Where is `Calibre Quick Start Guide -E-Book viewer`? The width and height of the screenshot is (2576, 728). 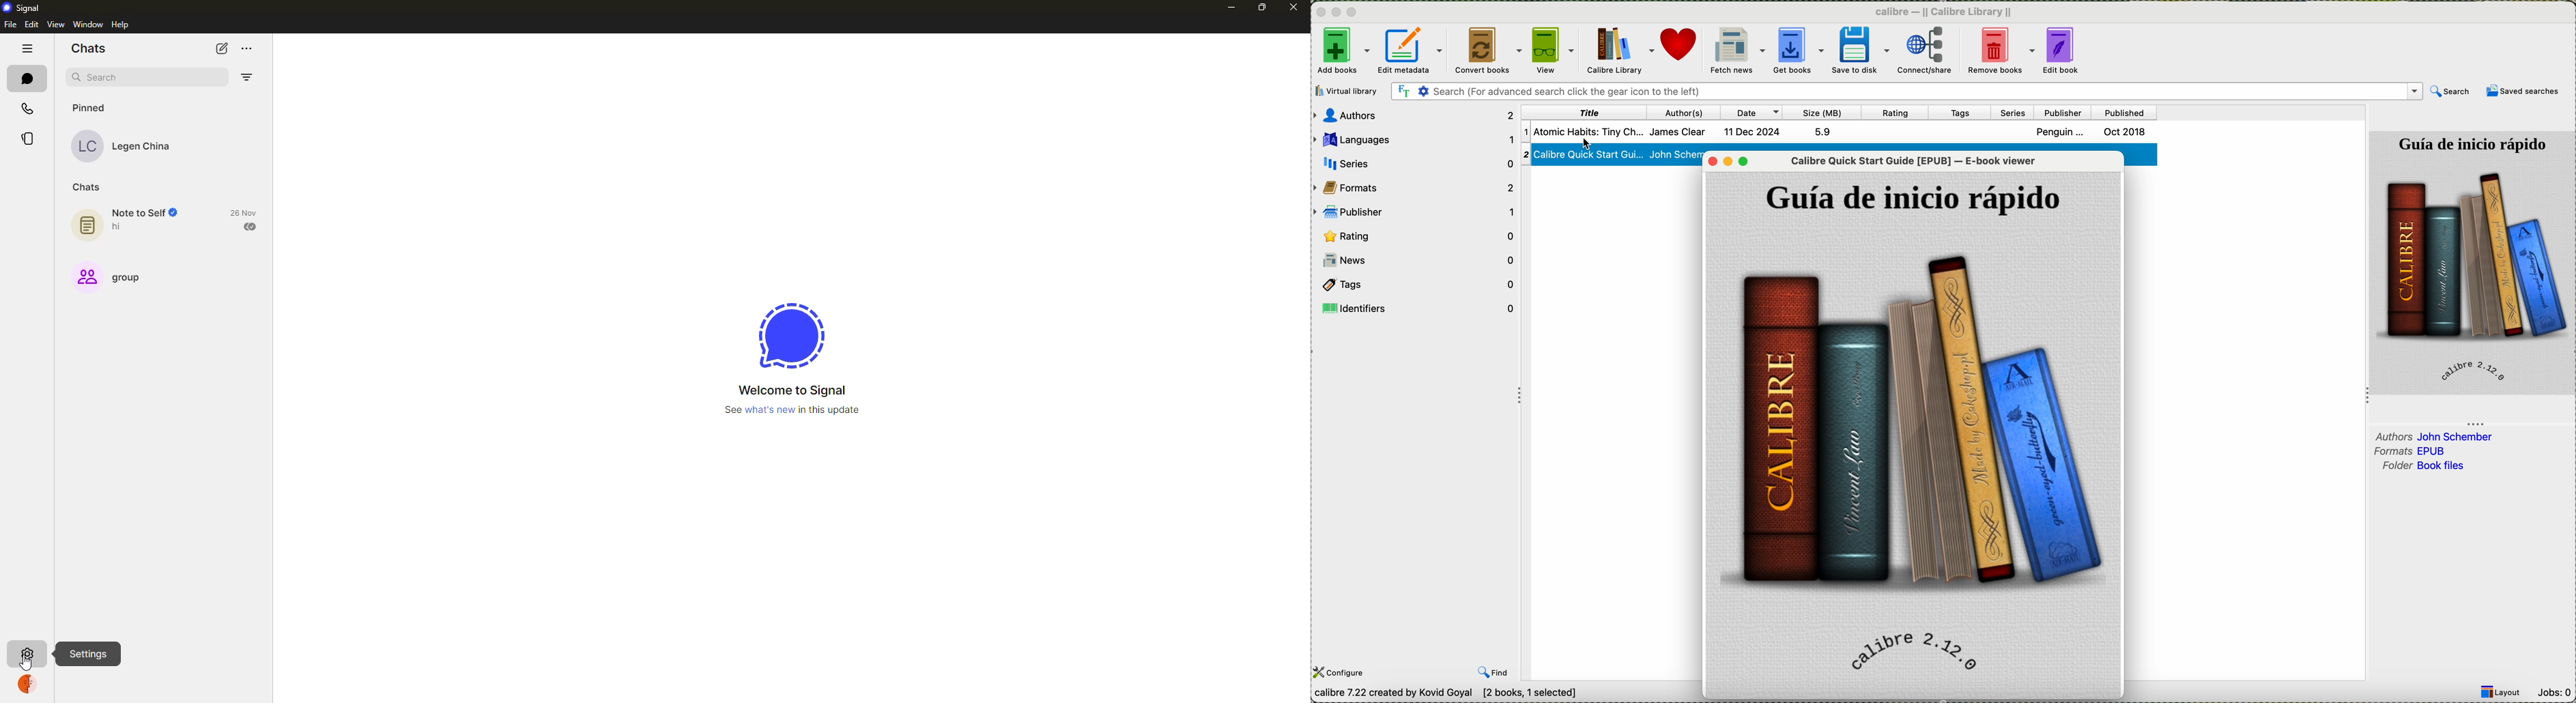 Calibre Quick Start Guide -E-Book viewer is located at coordinates (1919, 162).